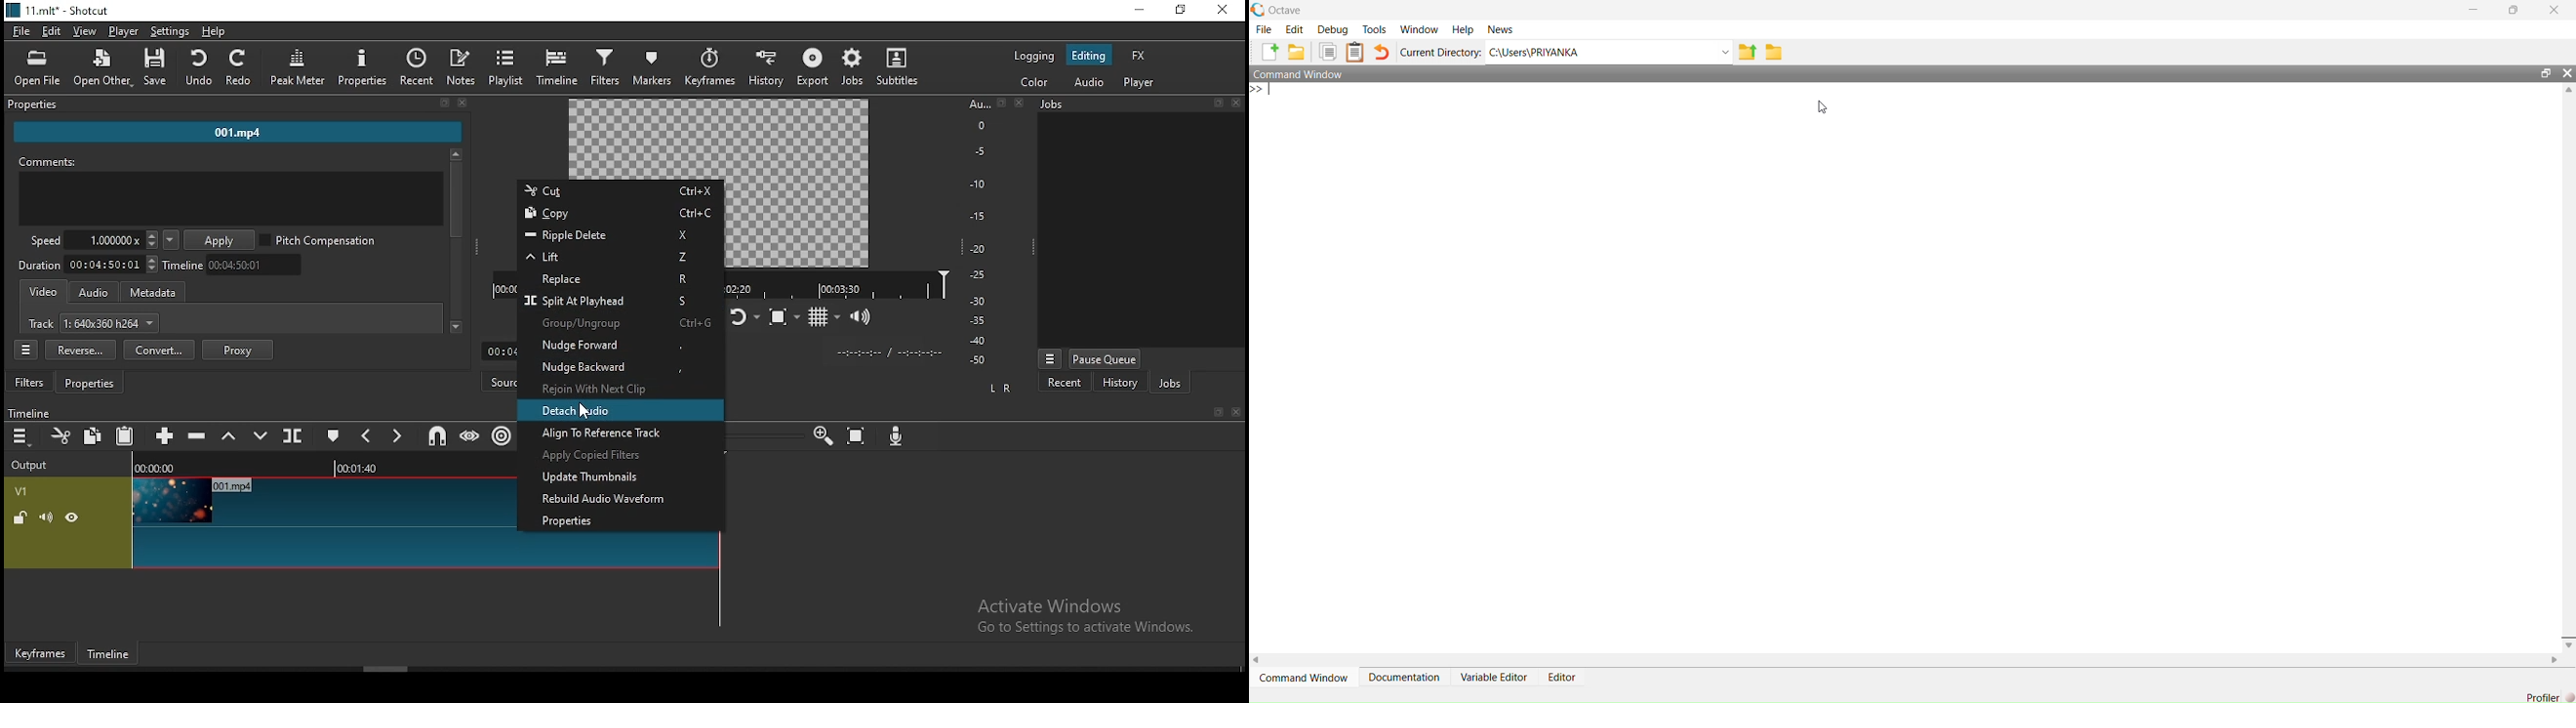 Image resolution: width=2576 pixels, height=728 pixels. I want to click on create/edit marker, so click(335, 437).